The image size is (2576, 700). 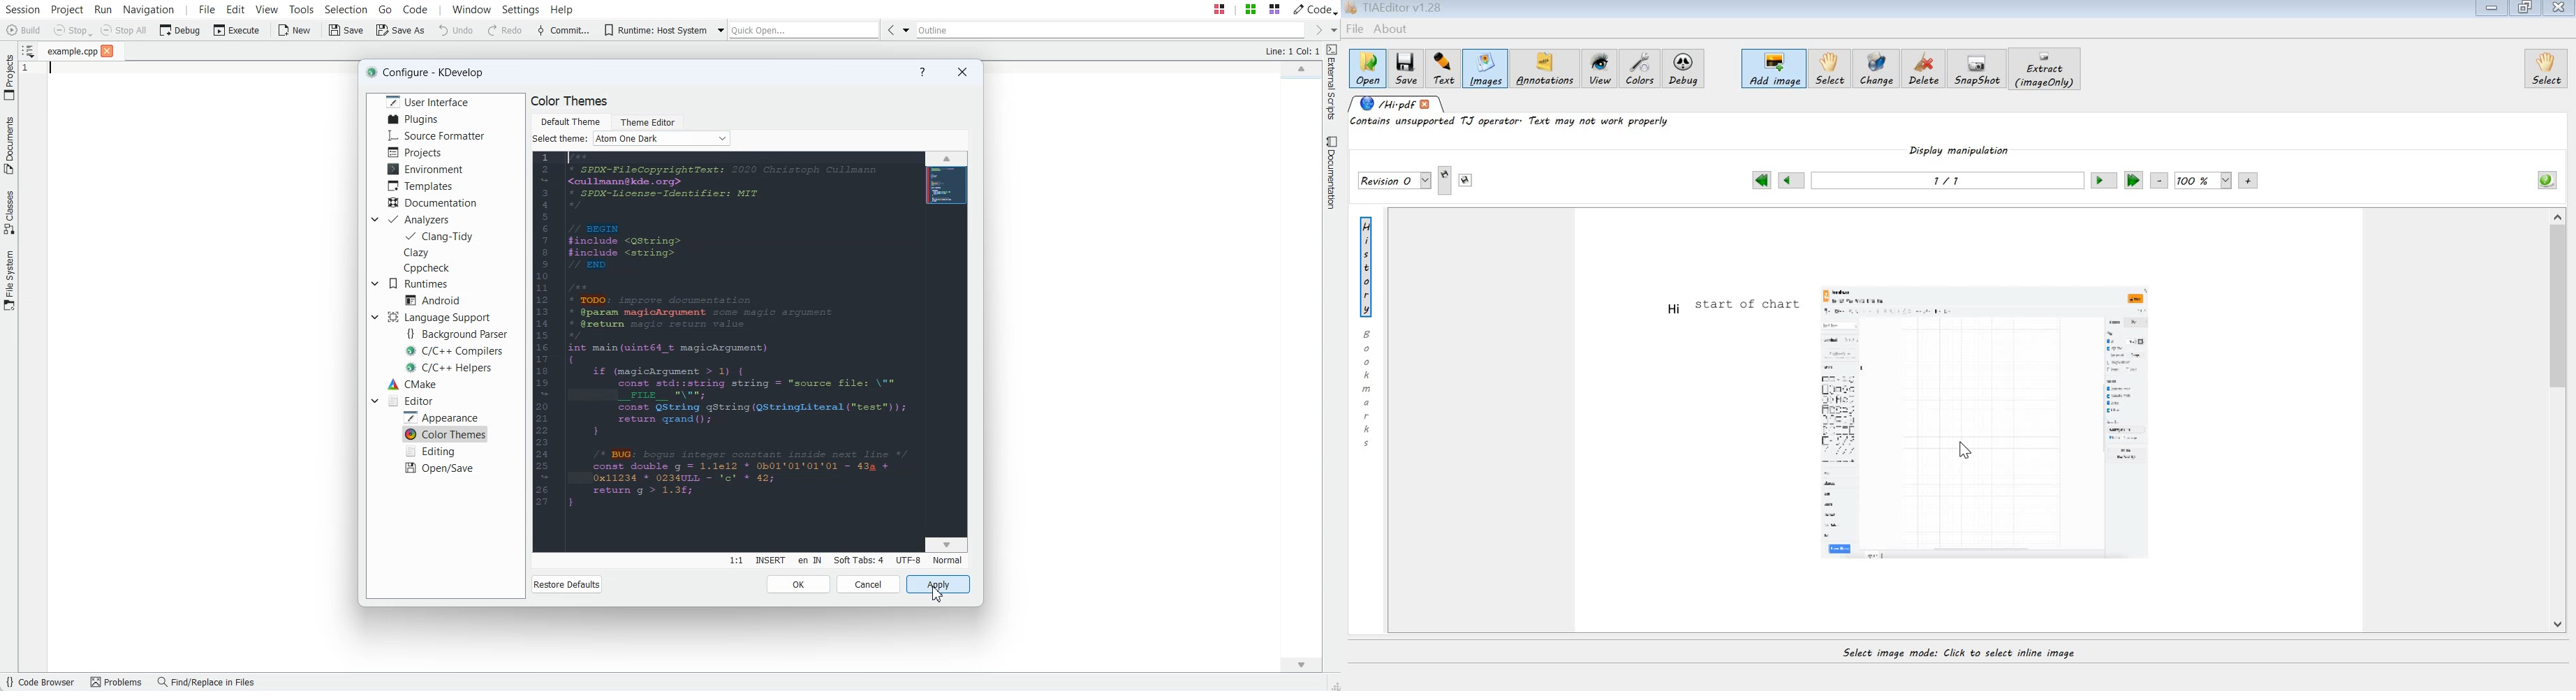 I want to click on Quick Open, so click(x=804, y=30).